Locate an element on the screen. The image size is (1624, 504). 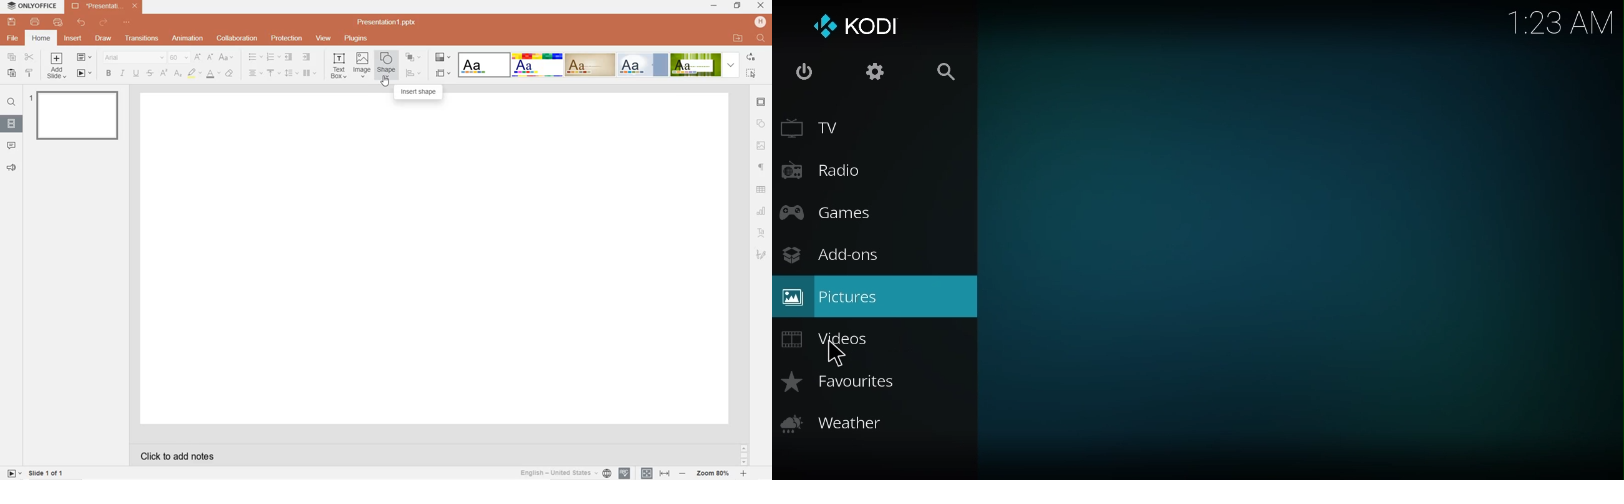
copy is located at coordinates (12, 57).